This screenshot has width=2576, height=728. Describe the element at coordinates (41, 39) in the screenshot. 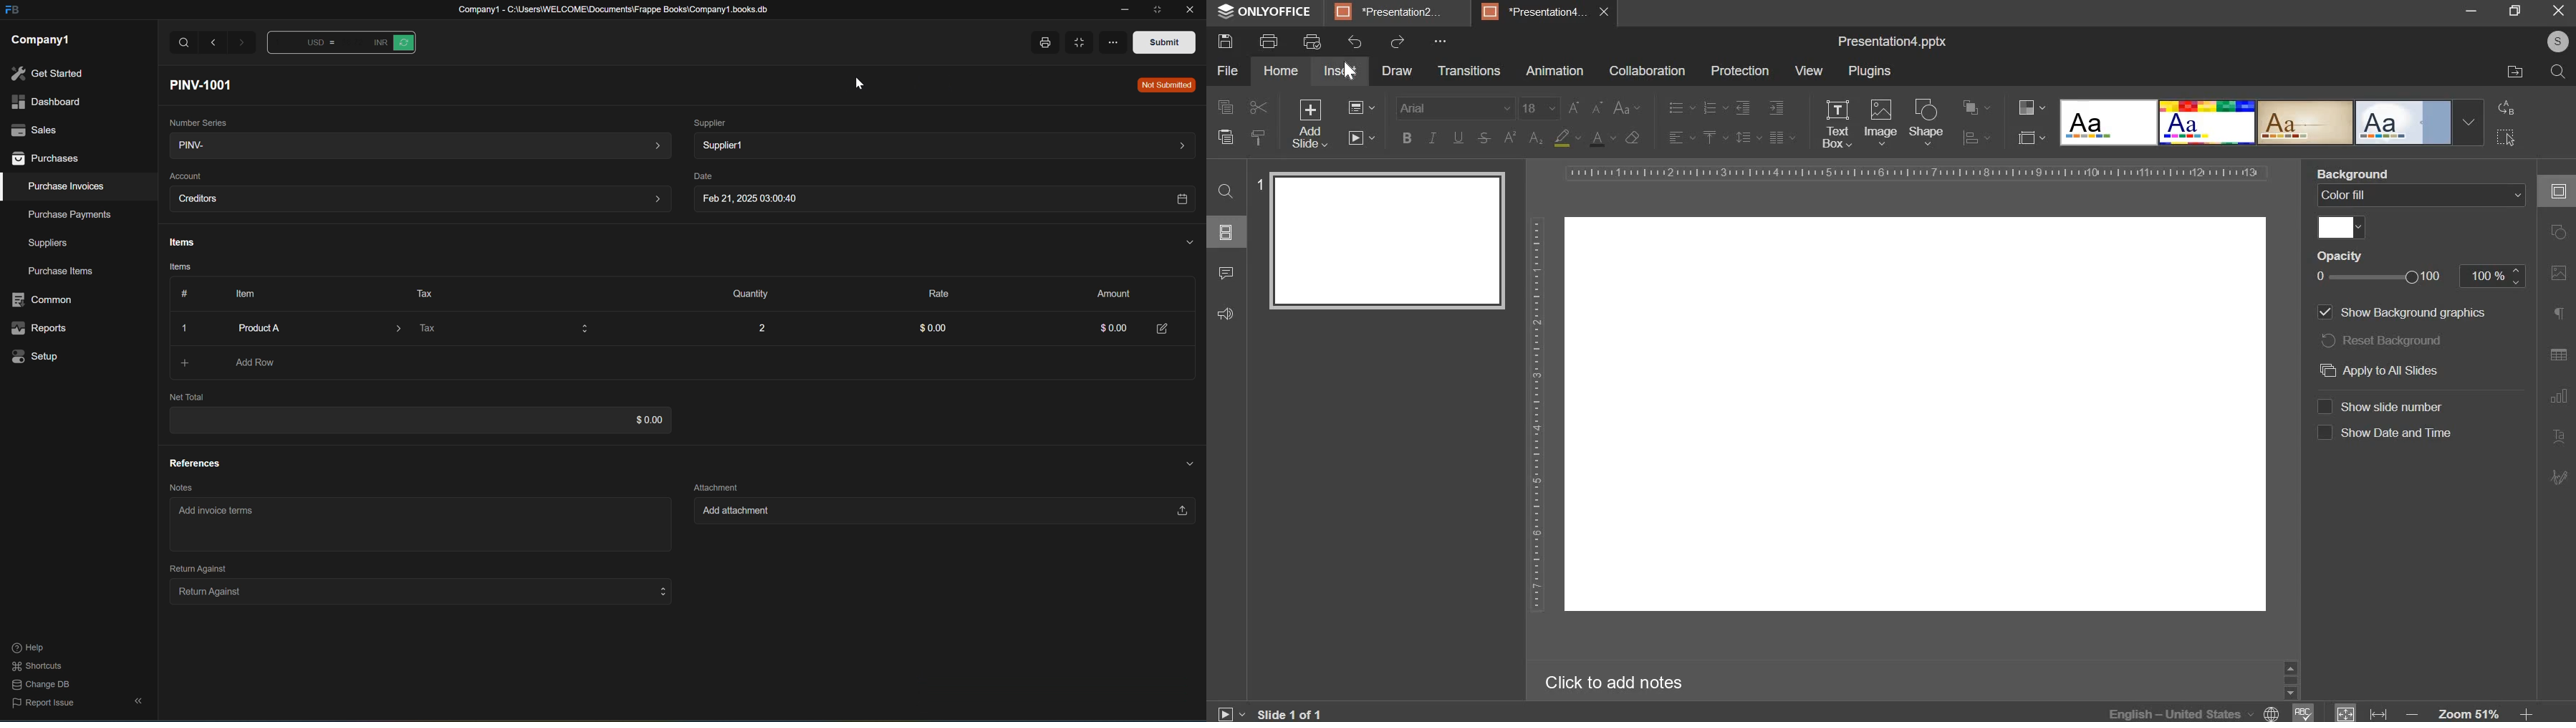

I see `Company1` at that location.